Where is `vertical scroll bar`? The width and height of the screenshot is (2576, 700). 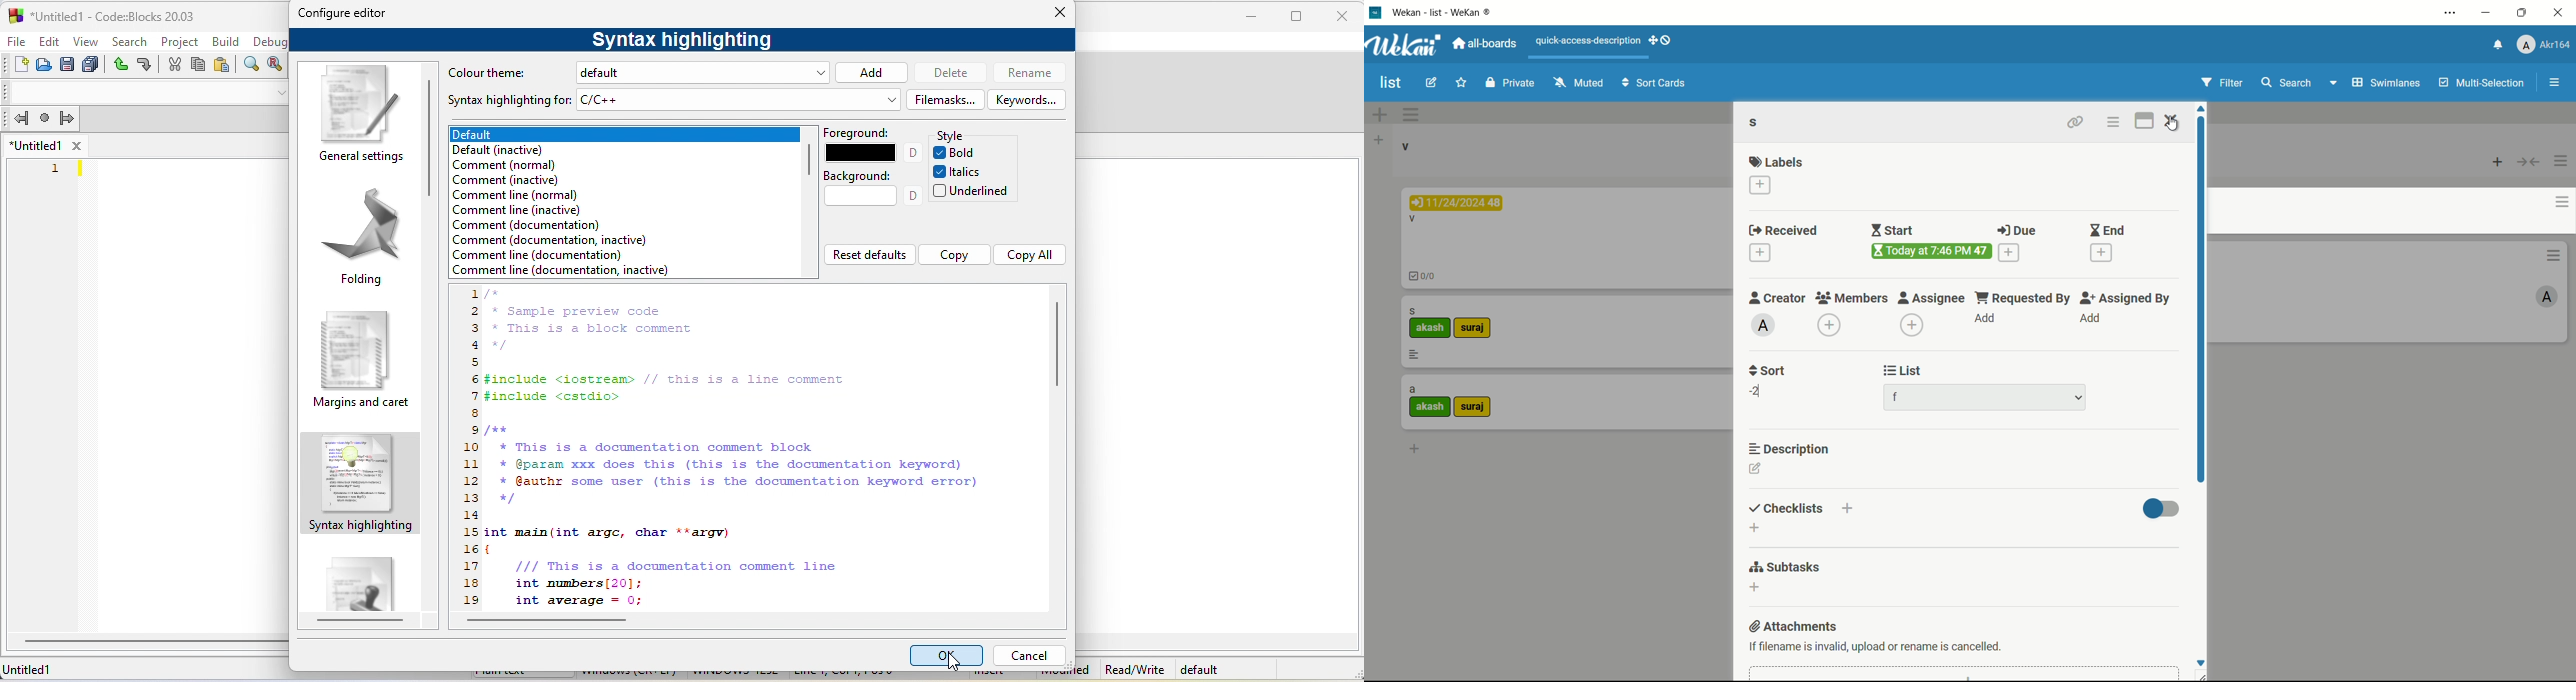 vertical scroll bar is located at coordinates (808, 161).